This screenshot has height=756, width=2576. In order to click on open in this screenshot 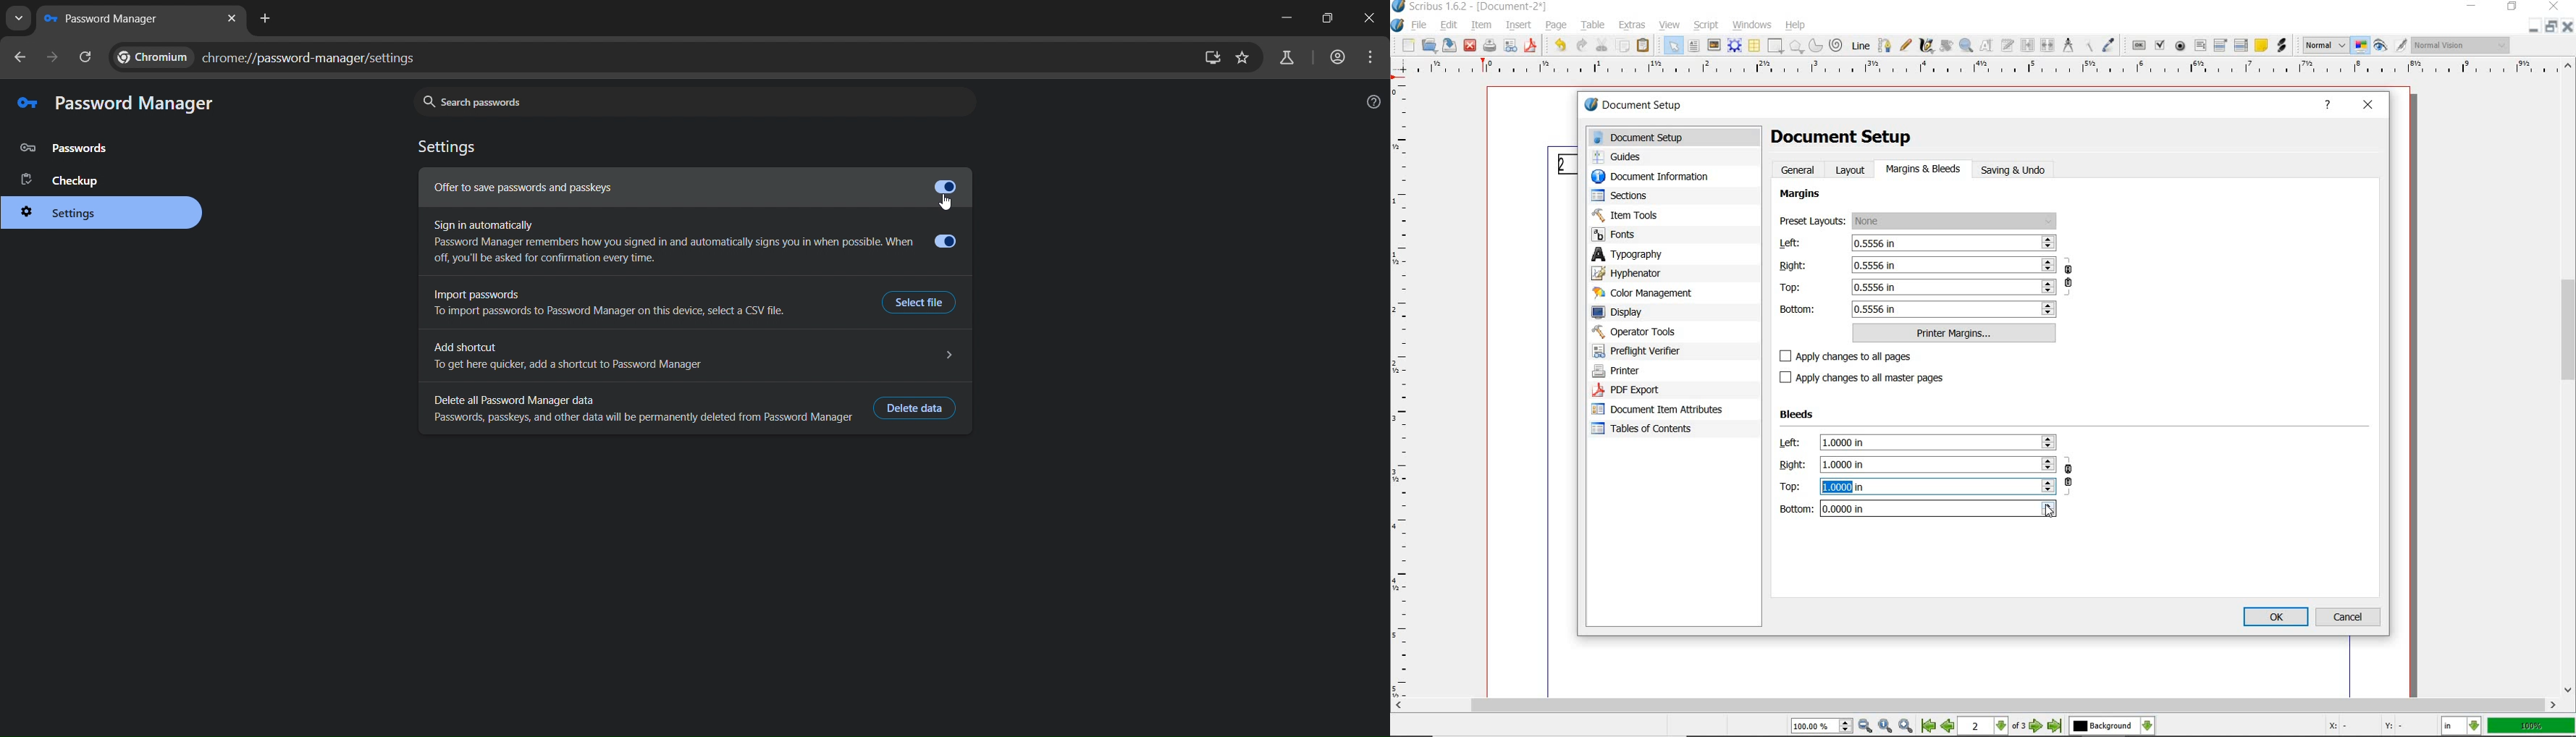, I will do `click(1430, 47)`.